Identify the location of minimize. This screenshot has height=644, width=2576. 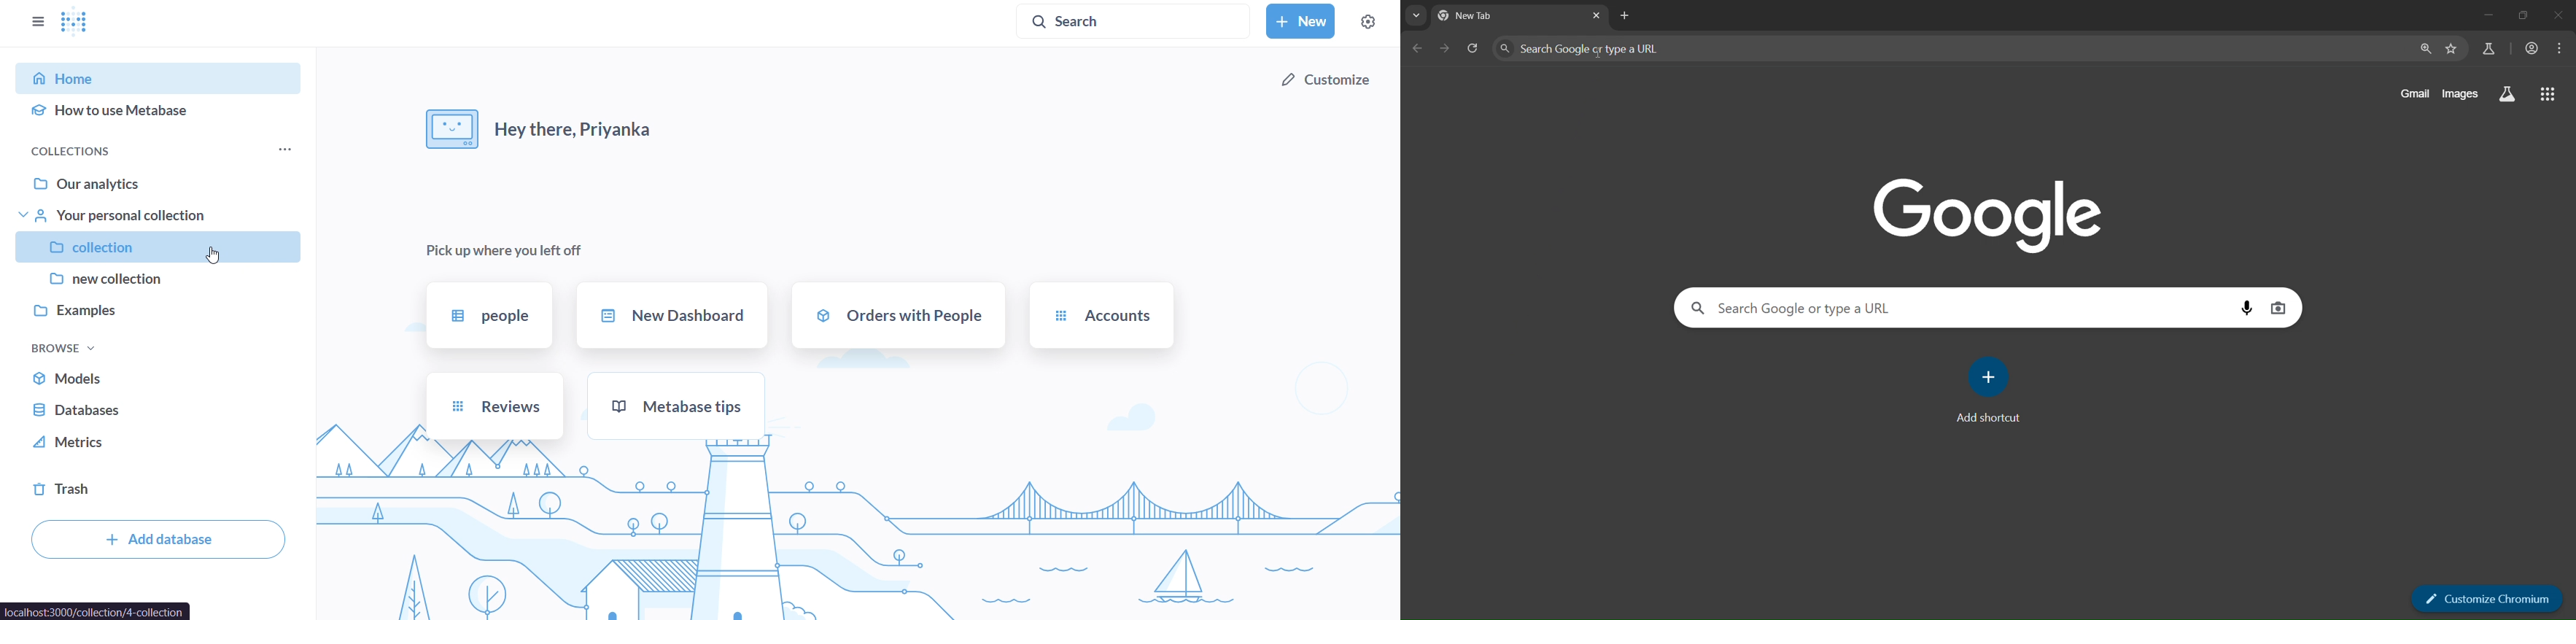
(2489, 14).